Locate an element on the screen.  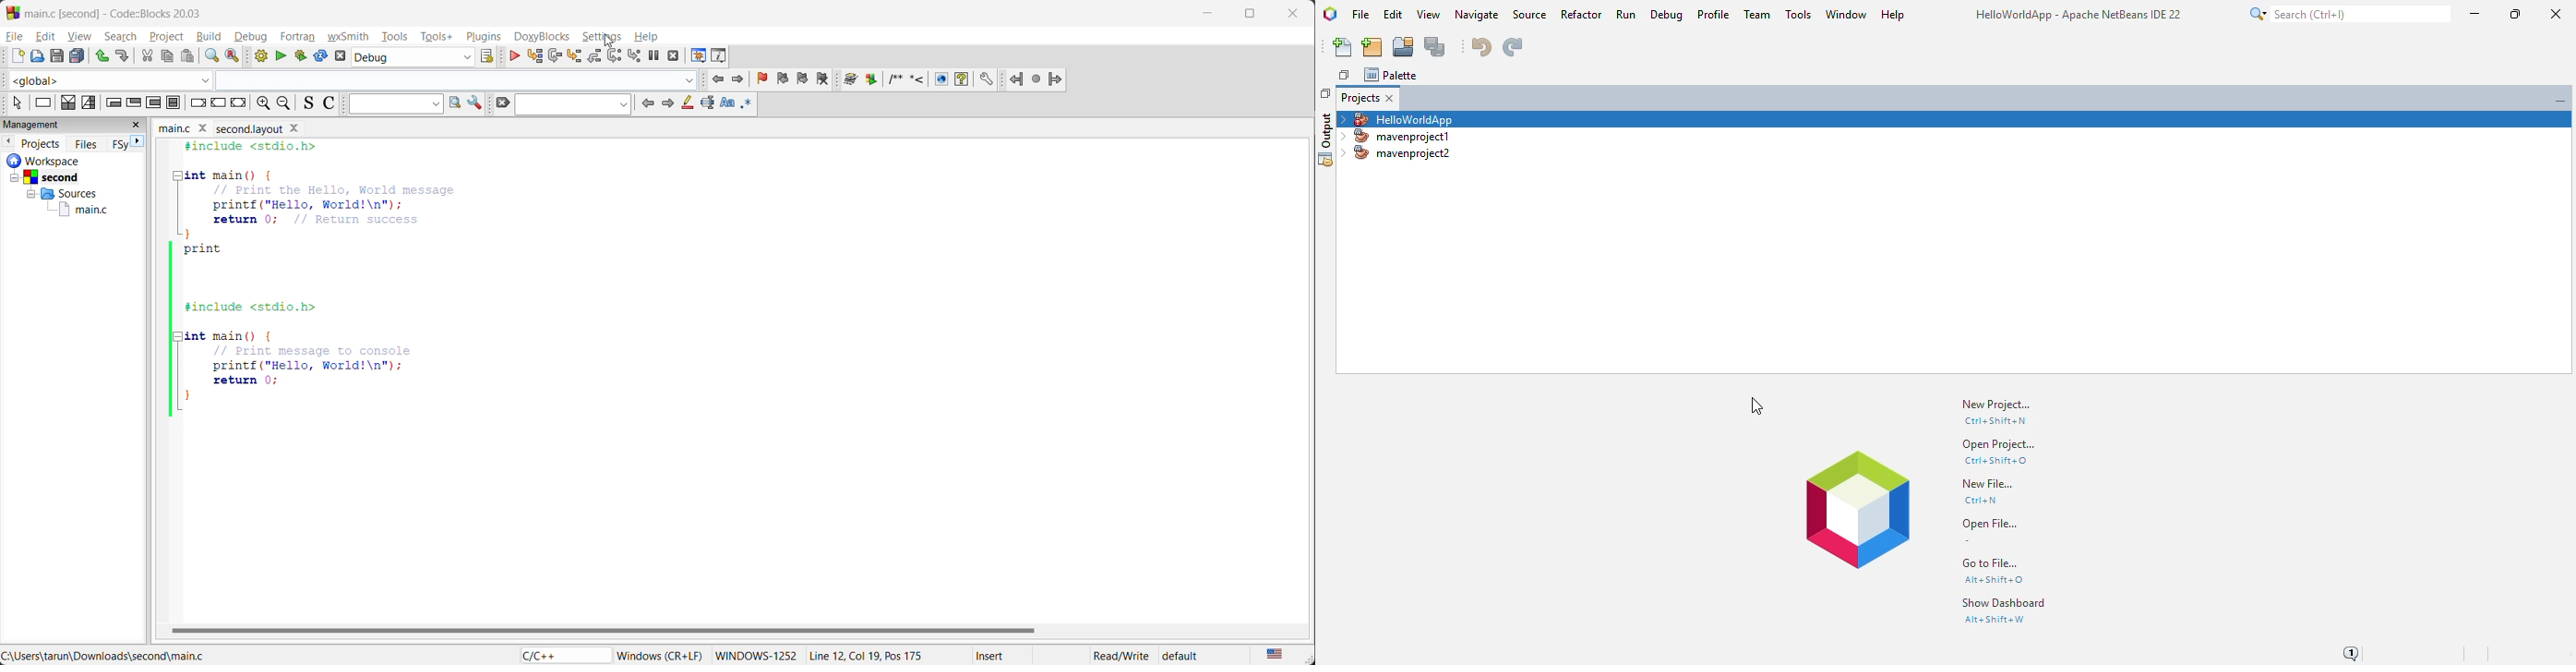
run search is located at coordinates (453, 104).